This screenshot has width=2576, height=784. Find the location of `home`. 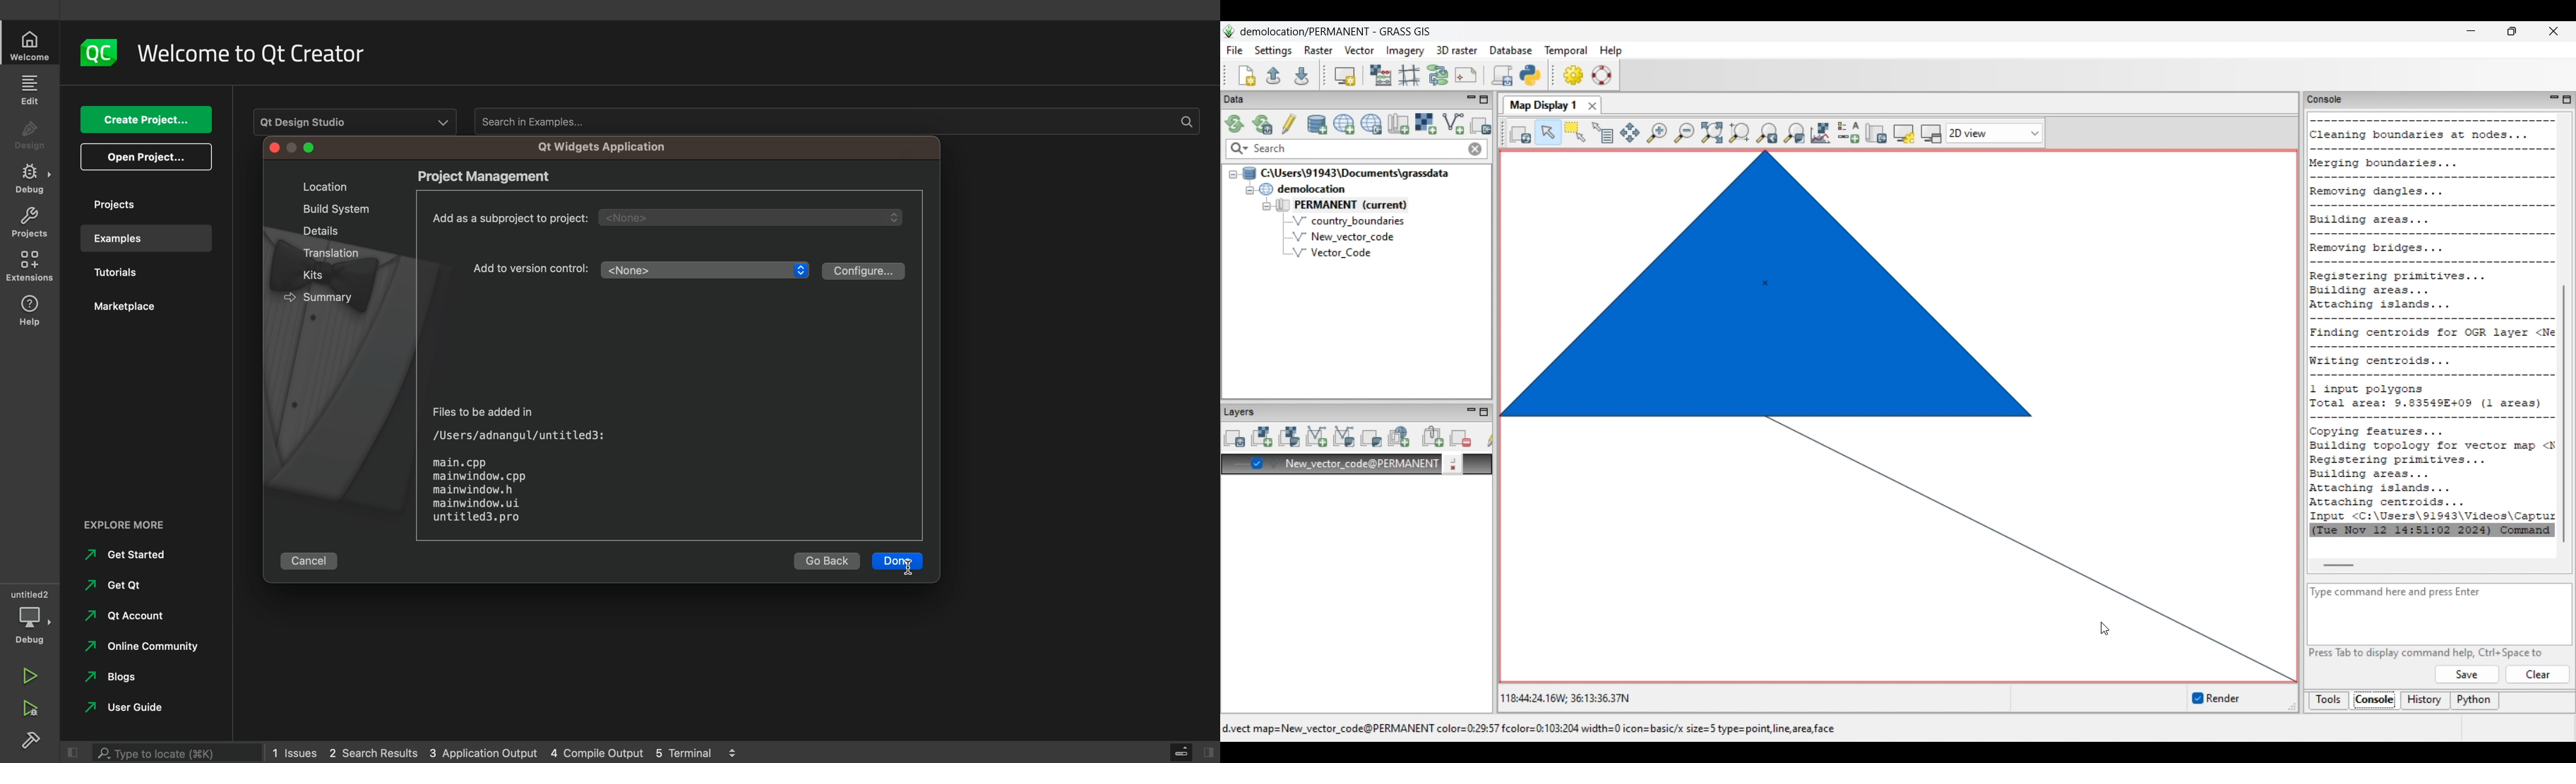

home is located at coordinates (32, 45).